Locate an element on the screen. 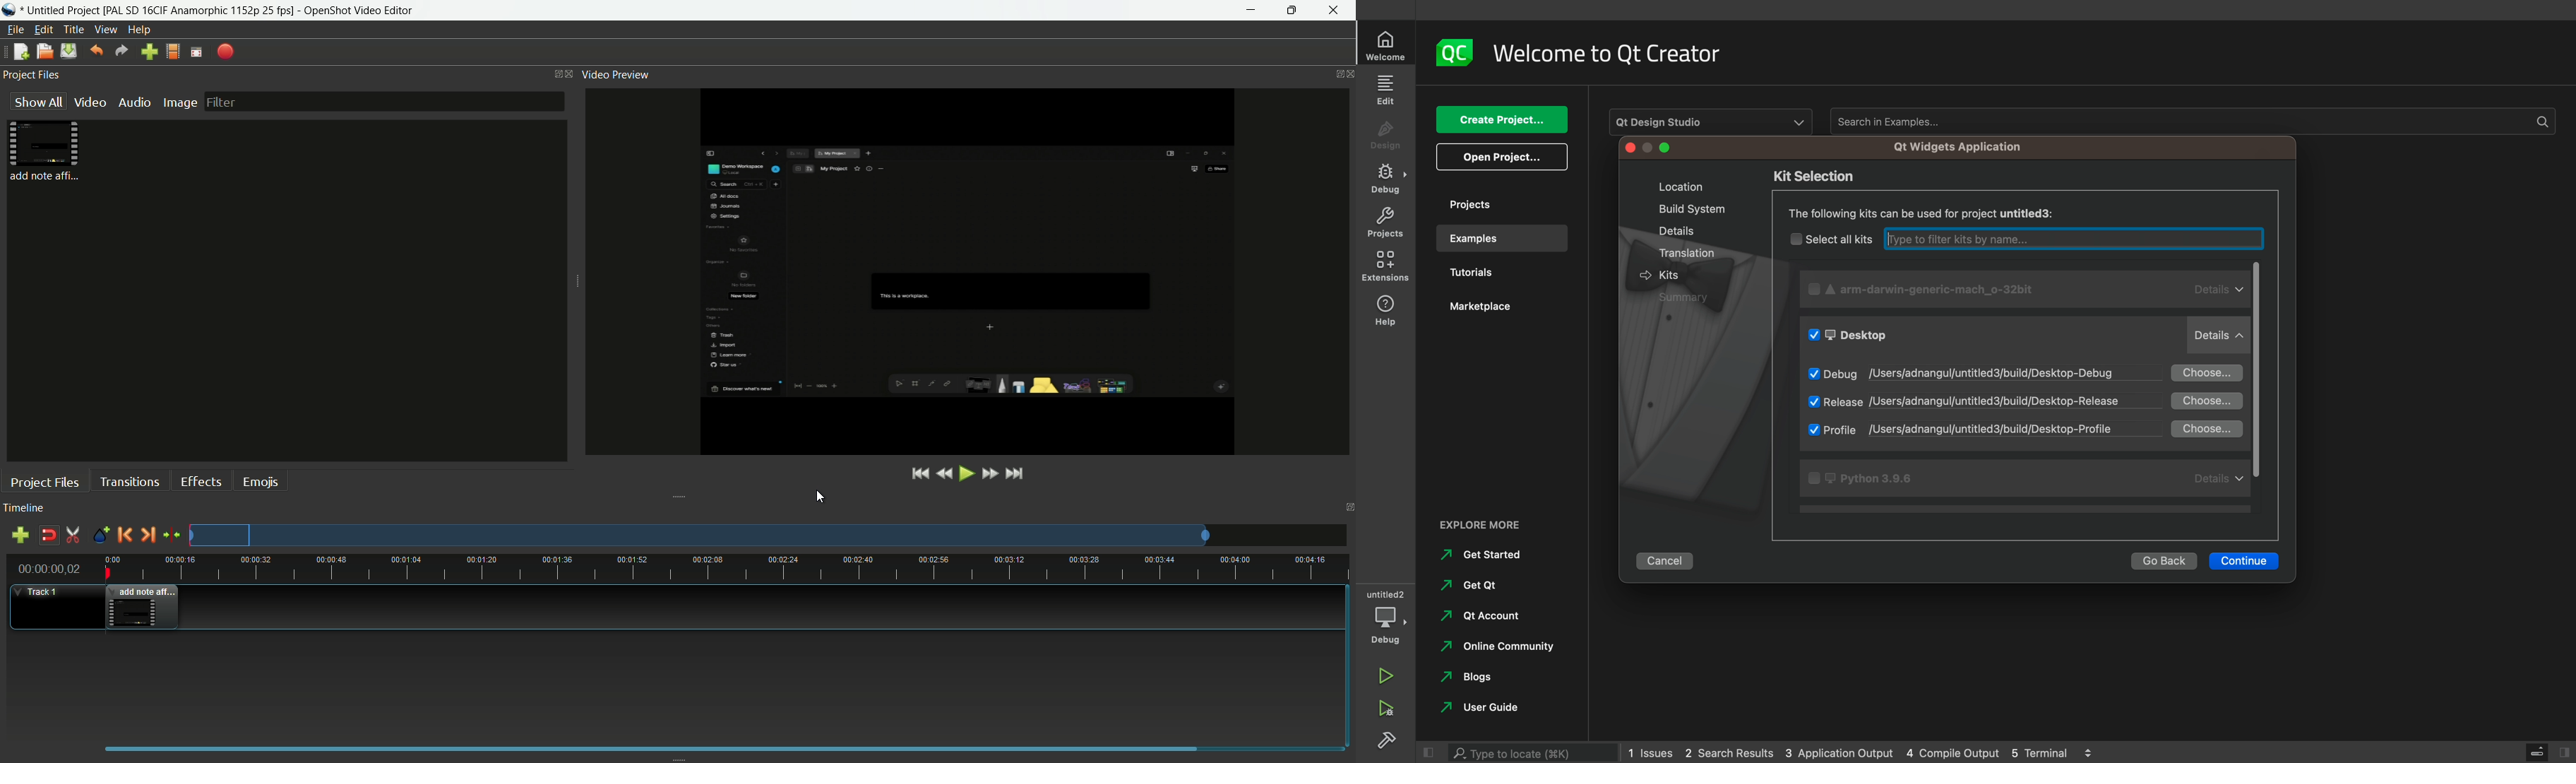 This screenshot has width=2576, height=784. rewind is located at coordinates (944, 475).